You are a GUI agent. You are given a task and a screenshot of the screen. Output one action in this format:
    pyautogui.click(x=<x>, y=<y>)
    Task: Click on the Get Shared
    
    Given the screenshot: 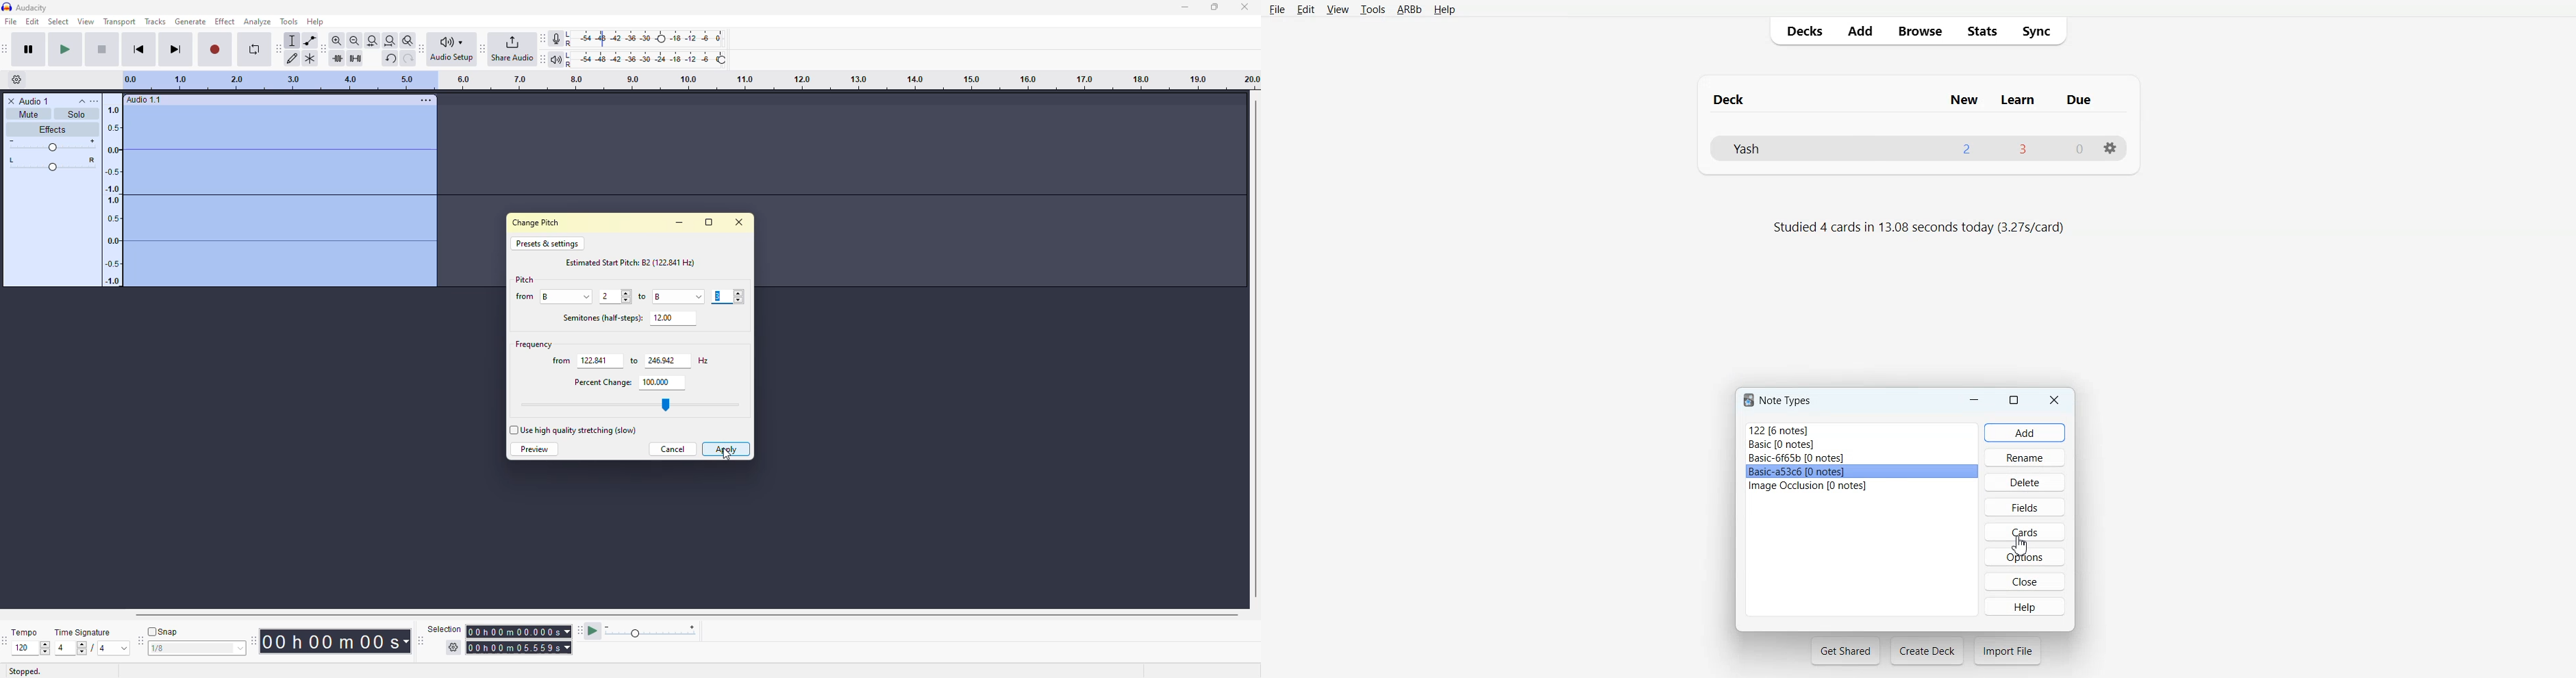 What is the action you would take?
    pyautogui.click(x=1846, y=651)
    